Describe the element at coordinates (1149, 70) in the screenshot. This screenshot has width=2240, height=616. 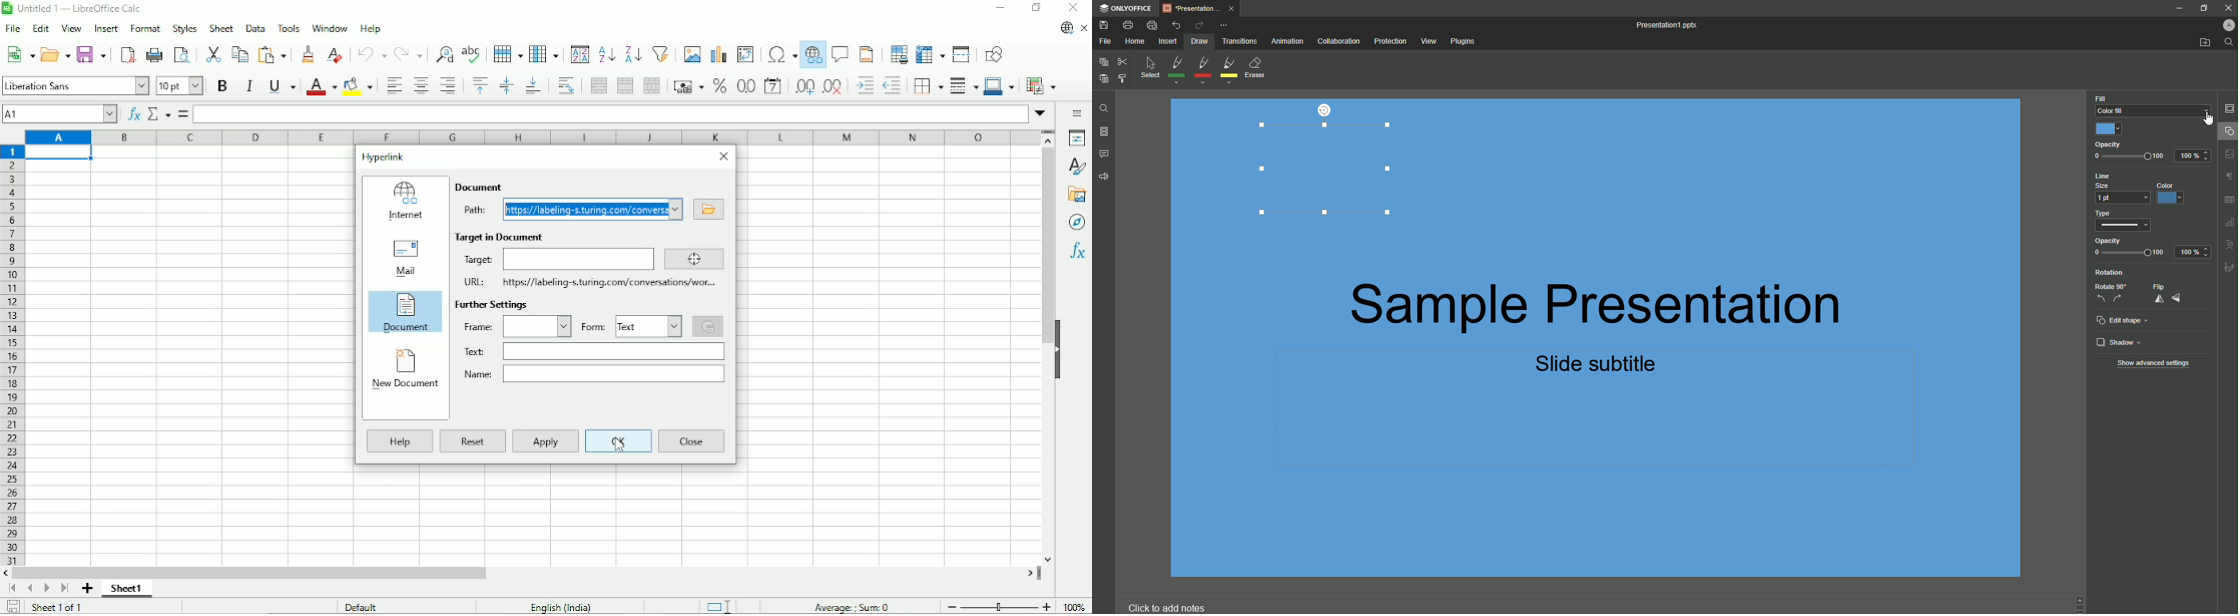
I see `Select` at that location.